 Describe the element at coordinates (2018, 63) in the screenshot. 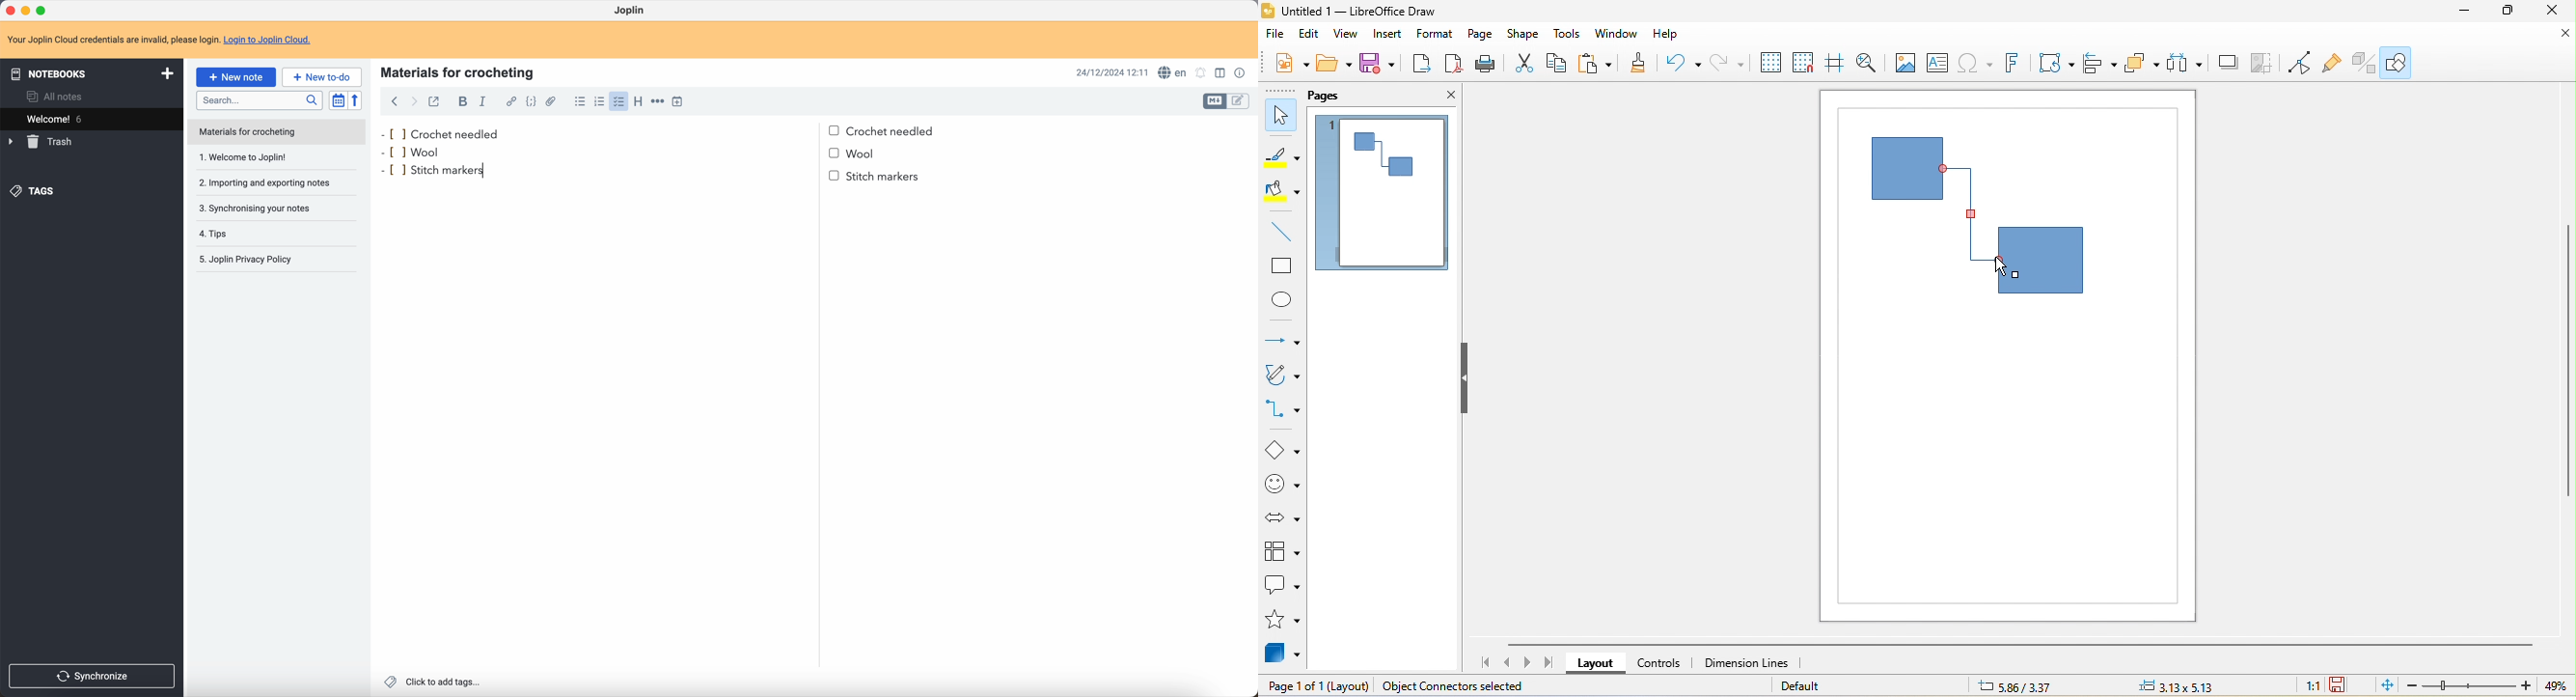

I see `fontwork text` at that location.